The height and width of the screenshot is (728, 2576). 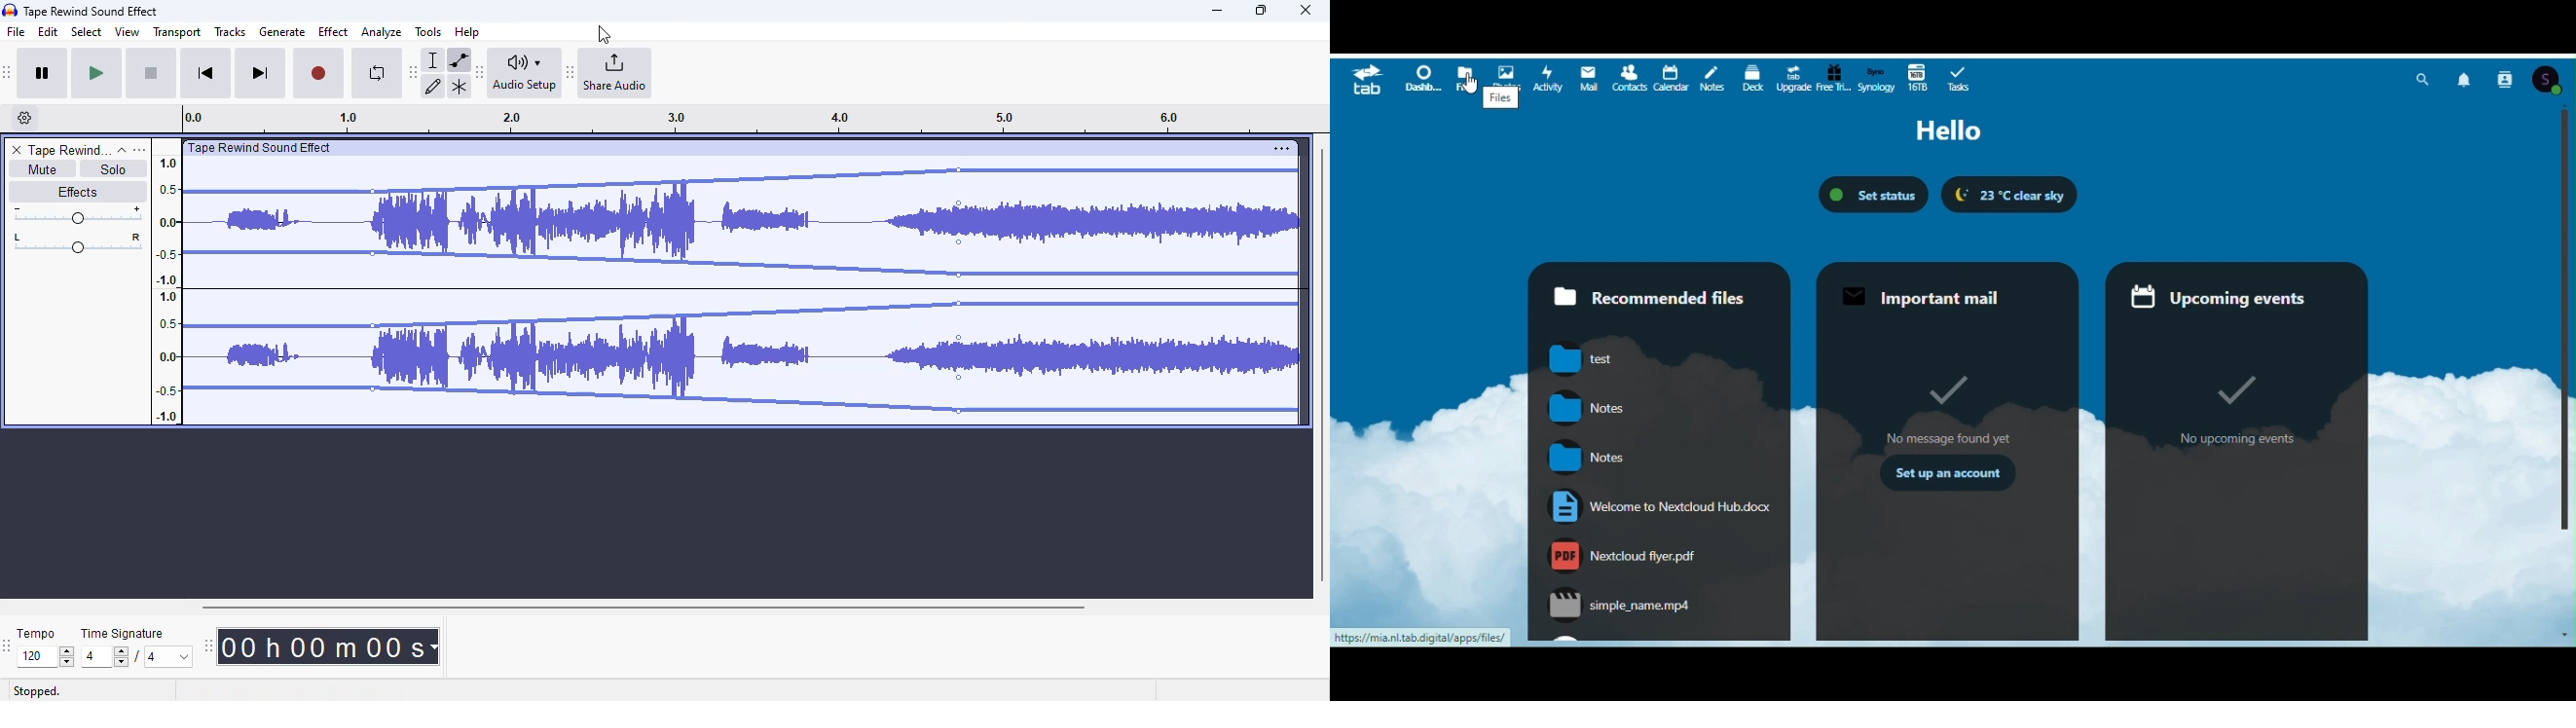 I want to click on Search, so click(x=2426, y=79).